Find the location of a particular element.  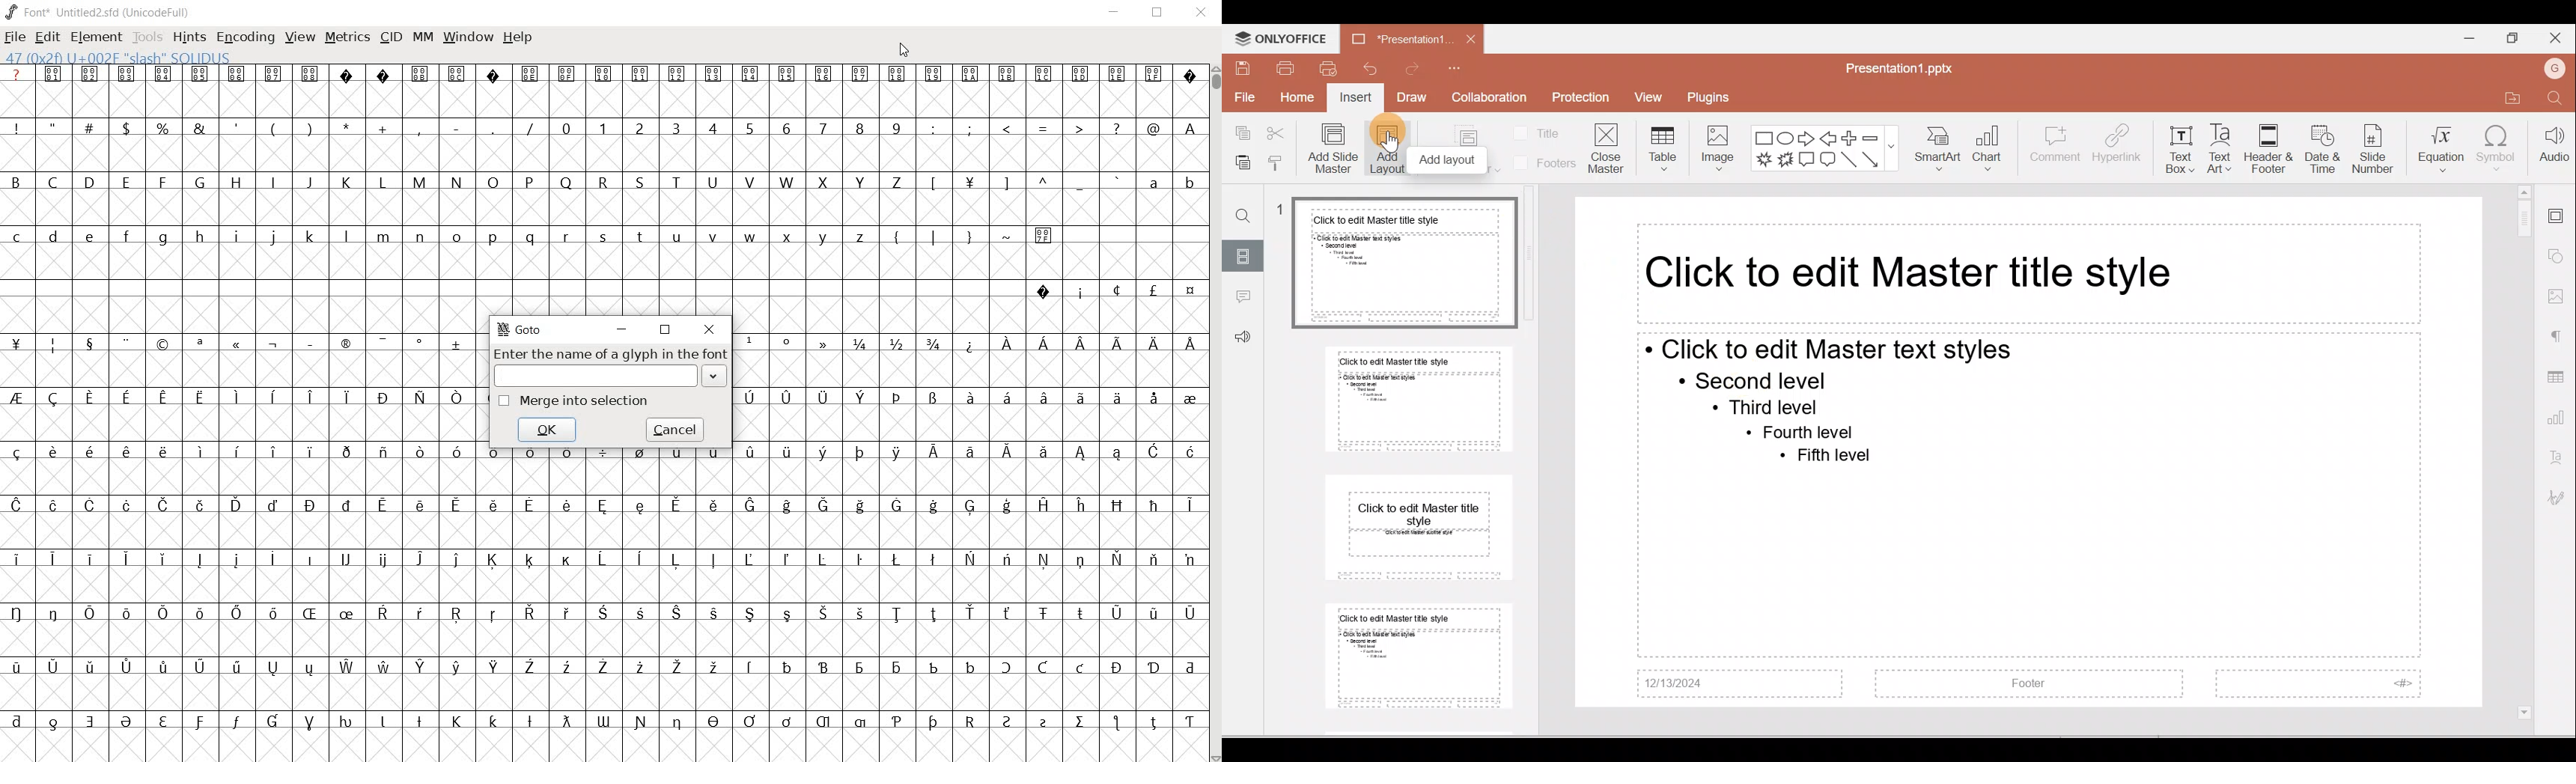

Text Art settings is located at coordinates (2559, 459).